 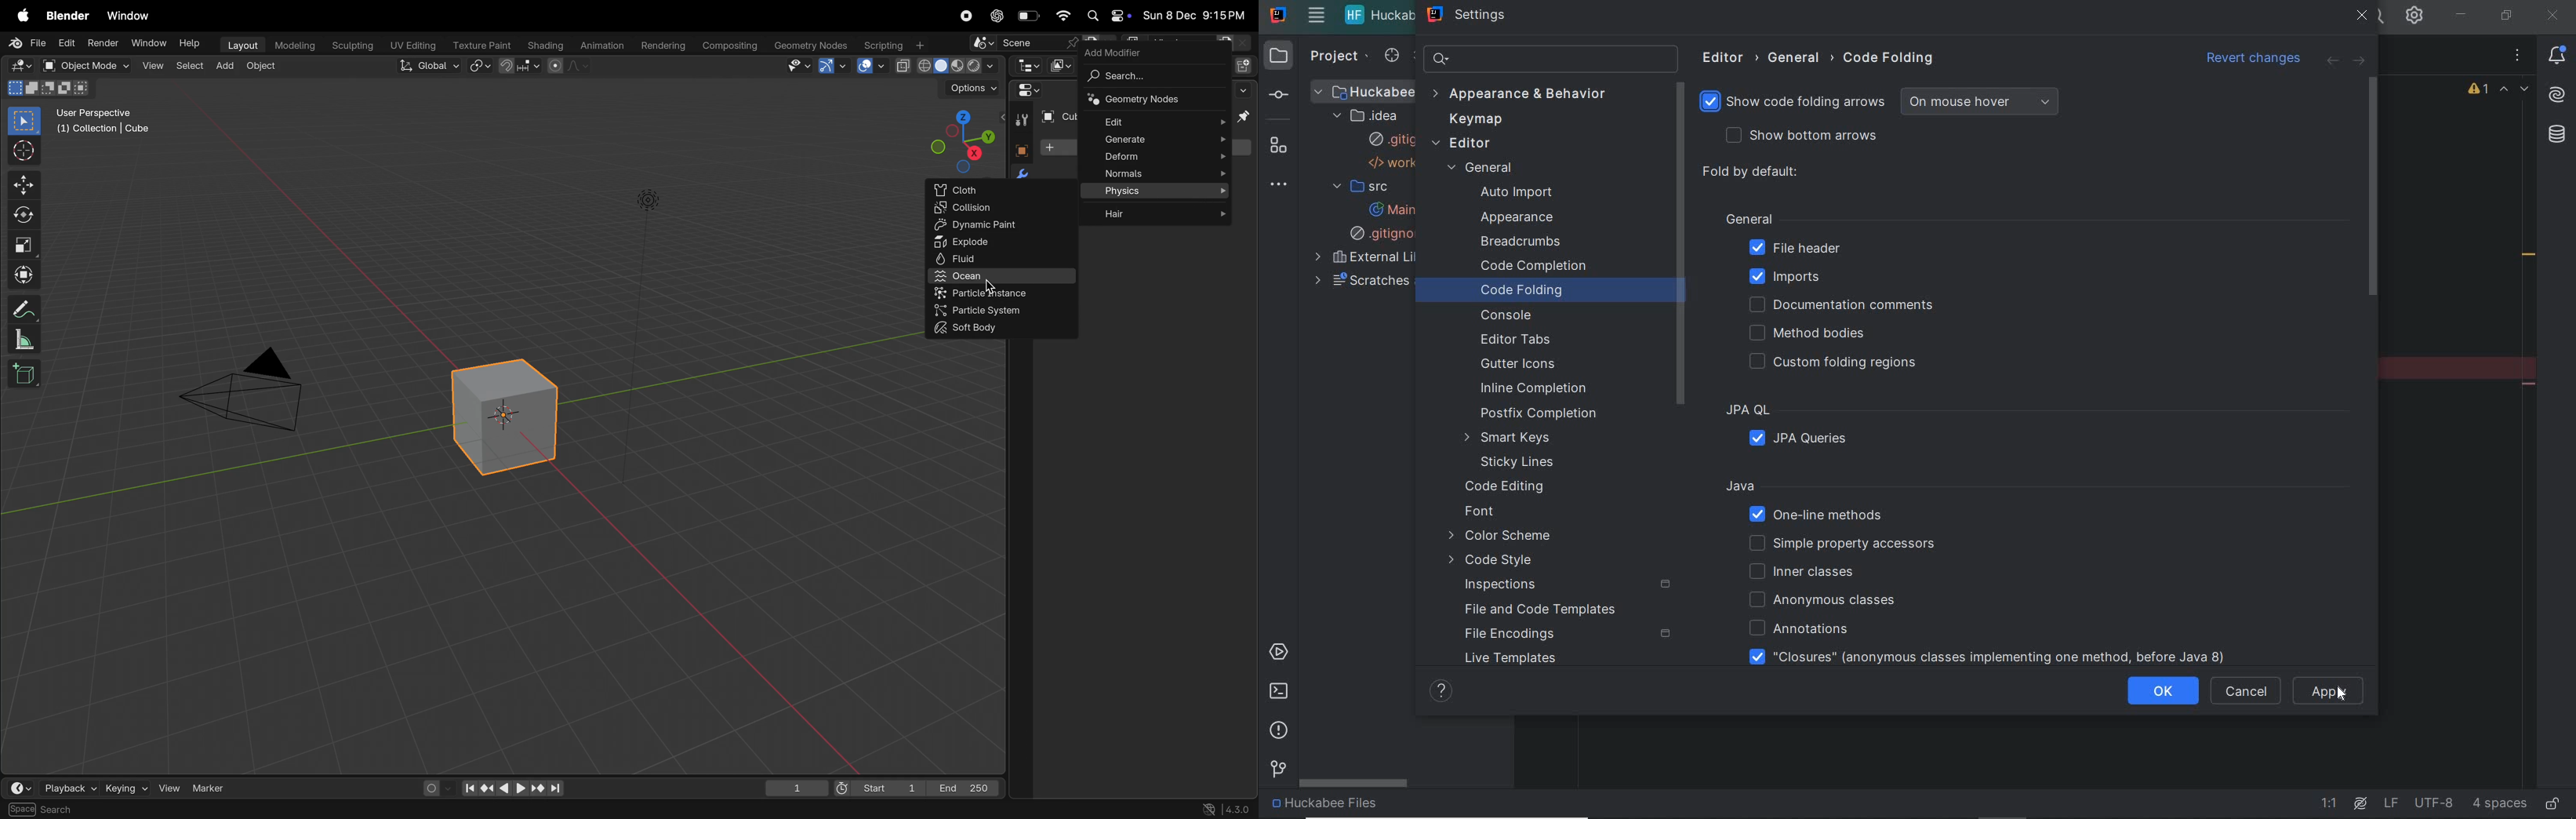 What do you see at coordinates (1978, 103) in the screenshot?
I see `on mouse hover` at bounding box center [1978, 103].